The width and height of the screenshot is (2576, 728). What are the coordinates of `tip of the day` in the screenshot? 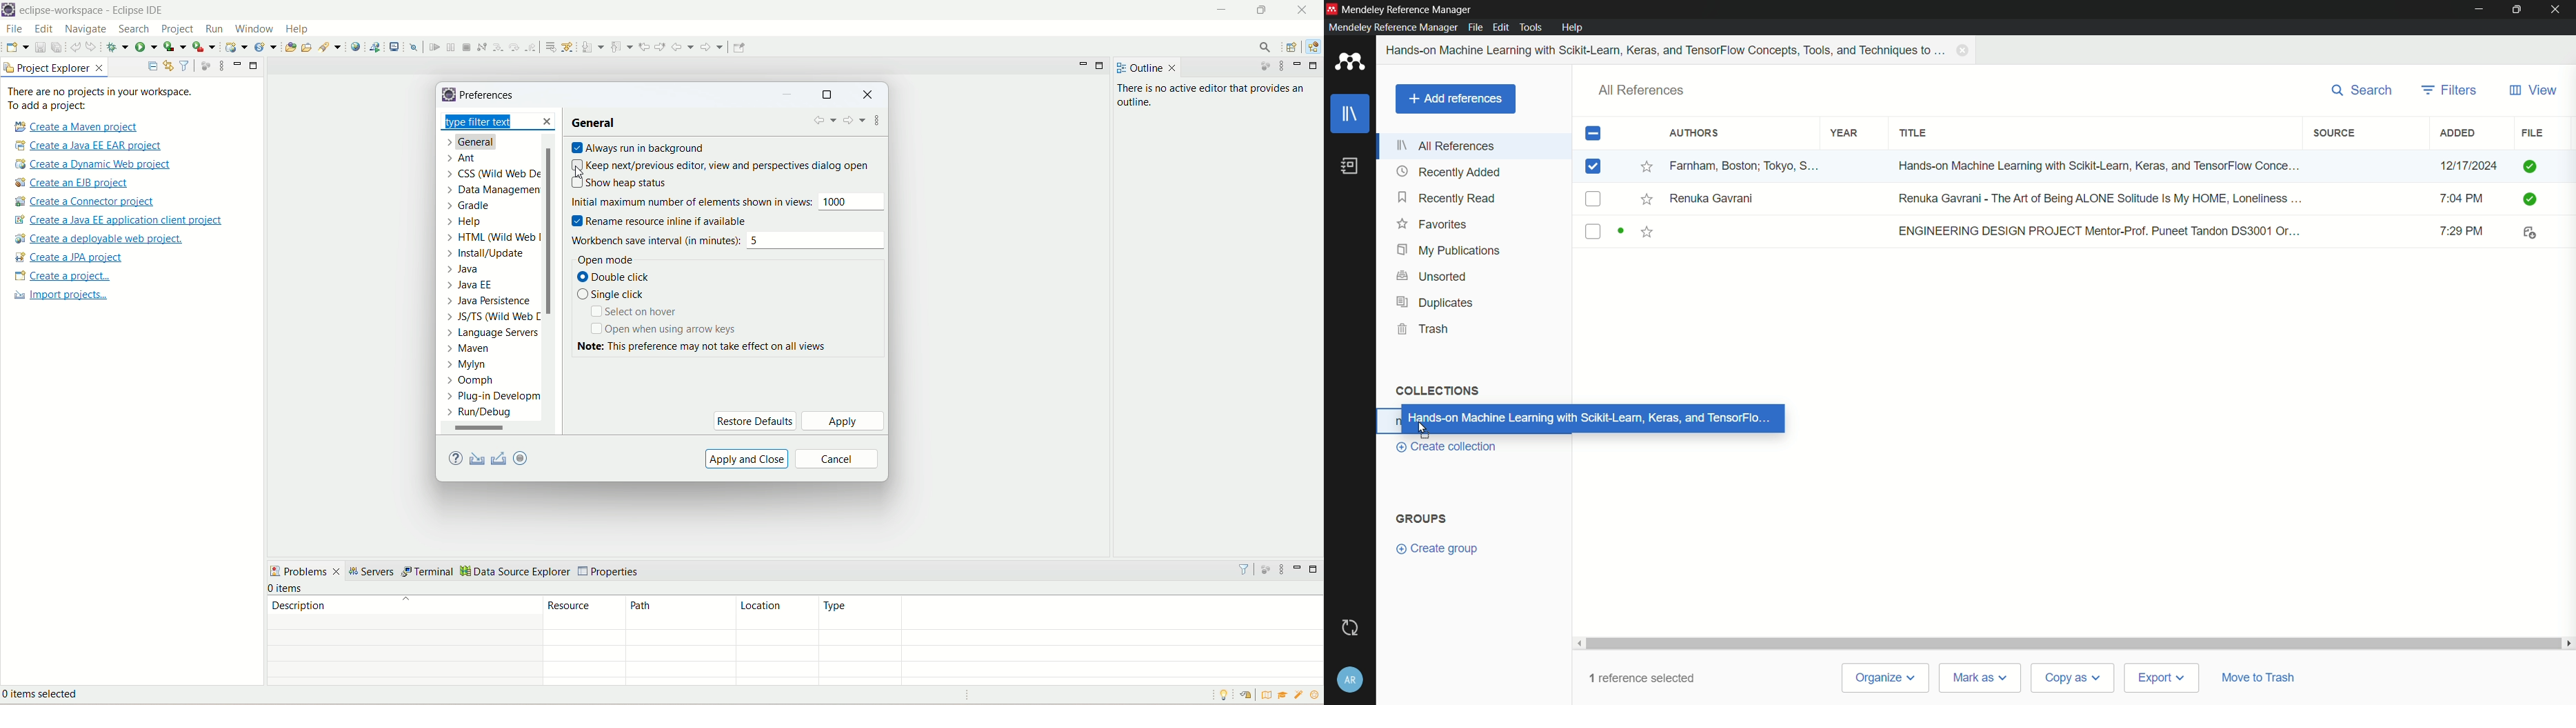 It's located at (1315, 695).